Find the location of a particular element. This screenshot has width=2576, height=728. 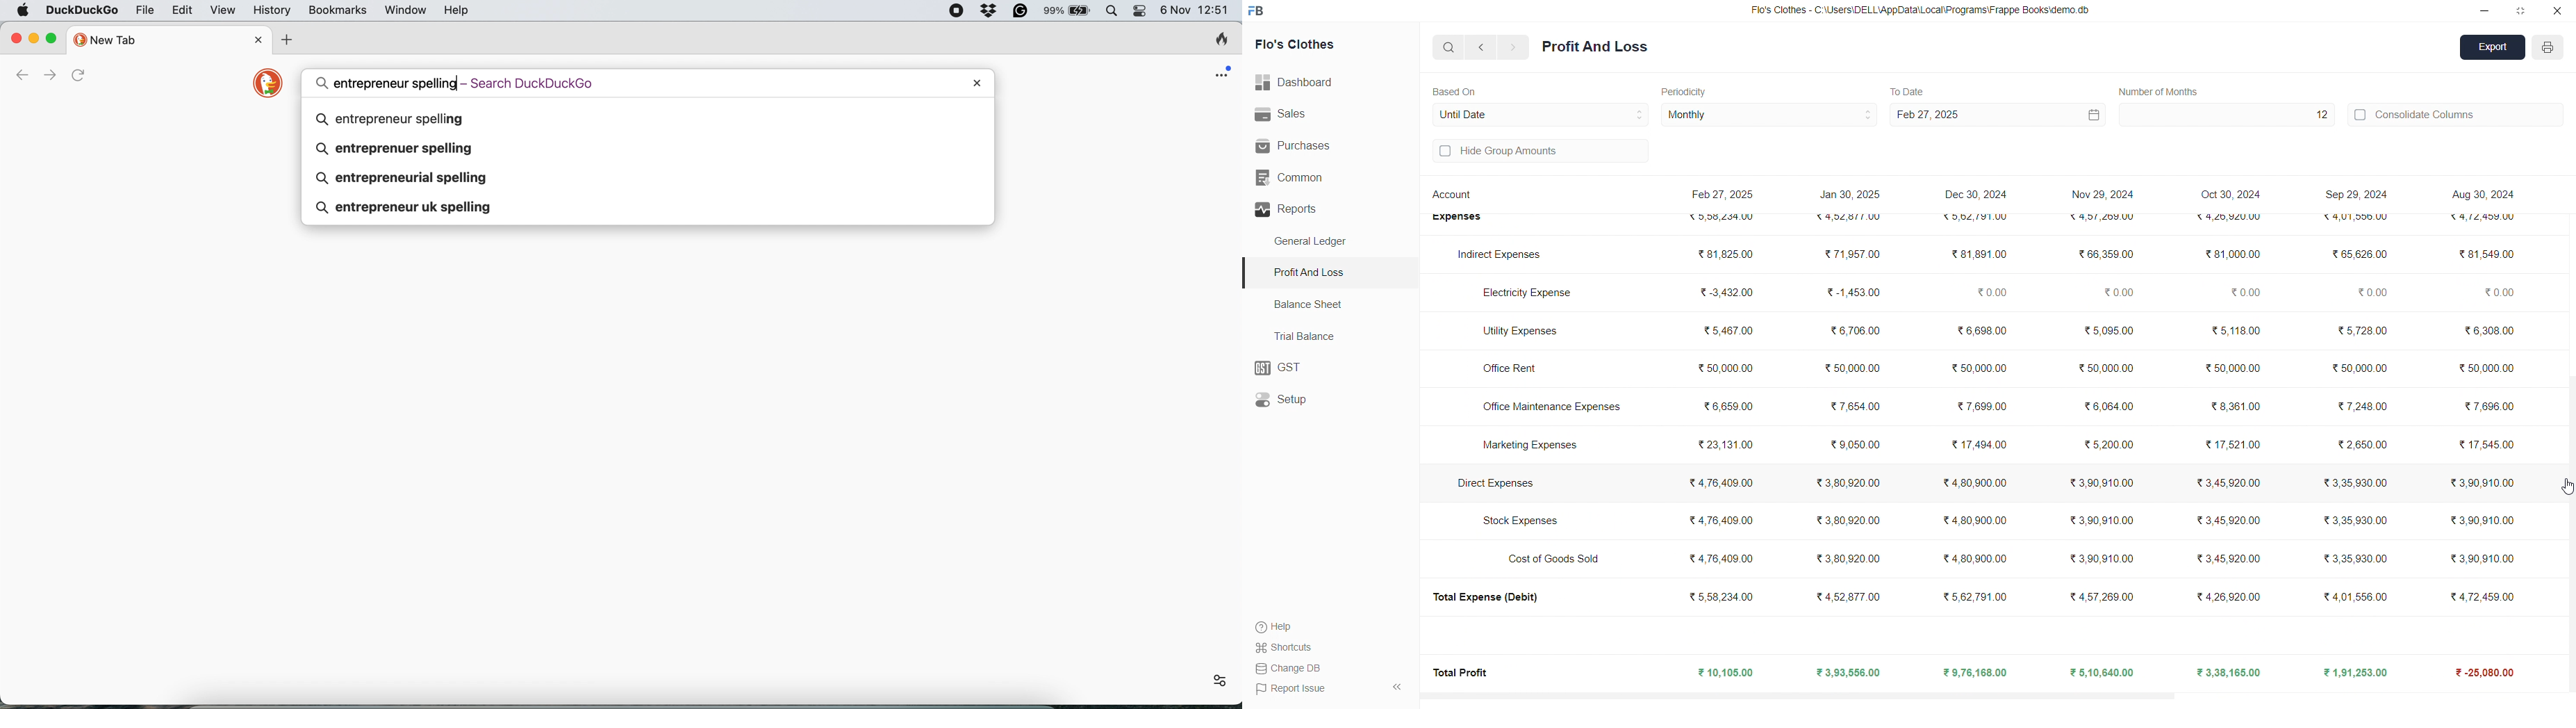

₹5,095.00 is located at coordinates (2108, 329).